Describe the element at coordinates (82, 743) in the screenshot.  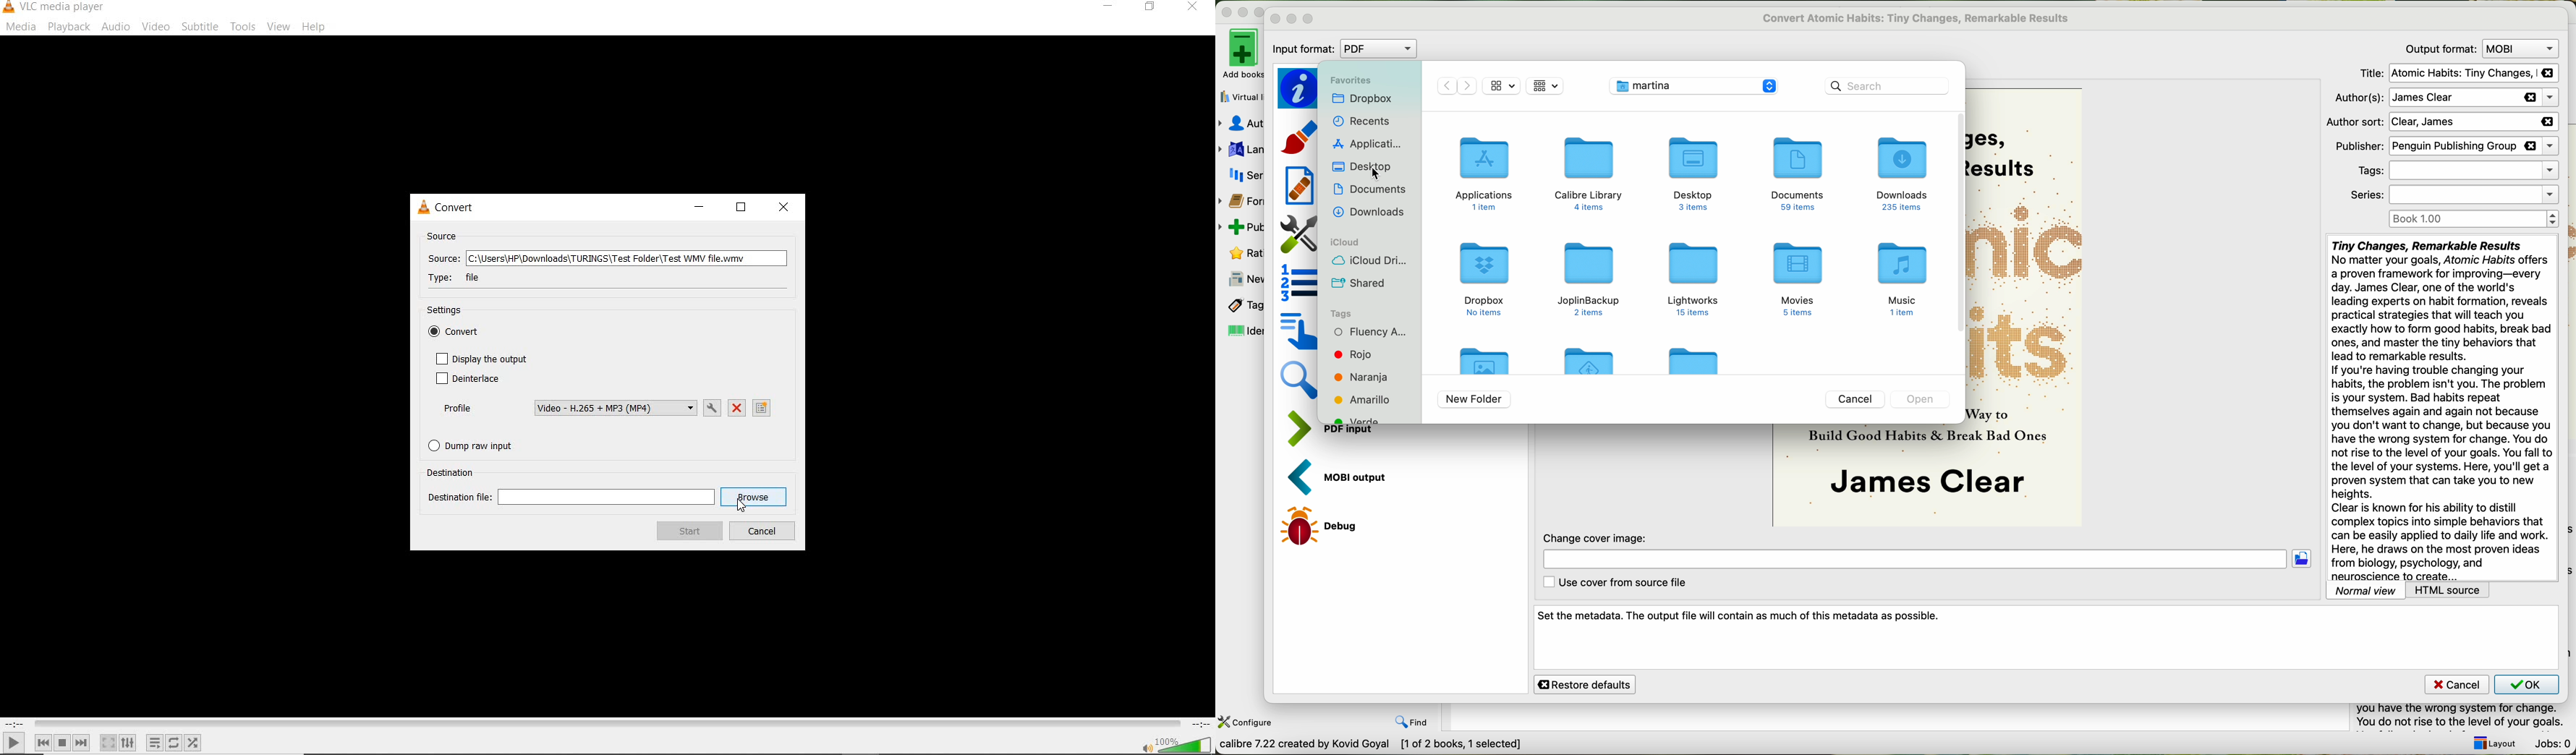
I see `next media` at that location.